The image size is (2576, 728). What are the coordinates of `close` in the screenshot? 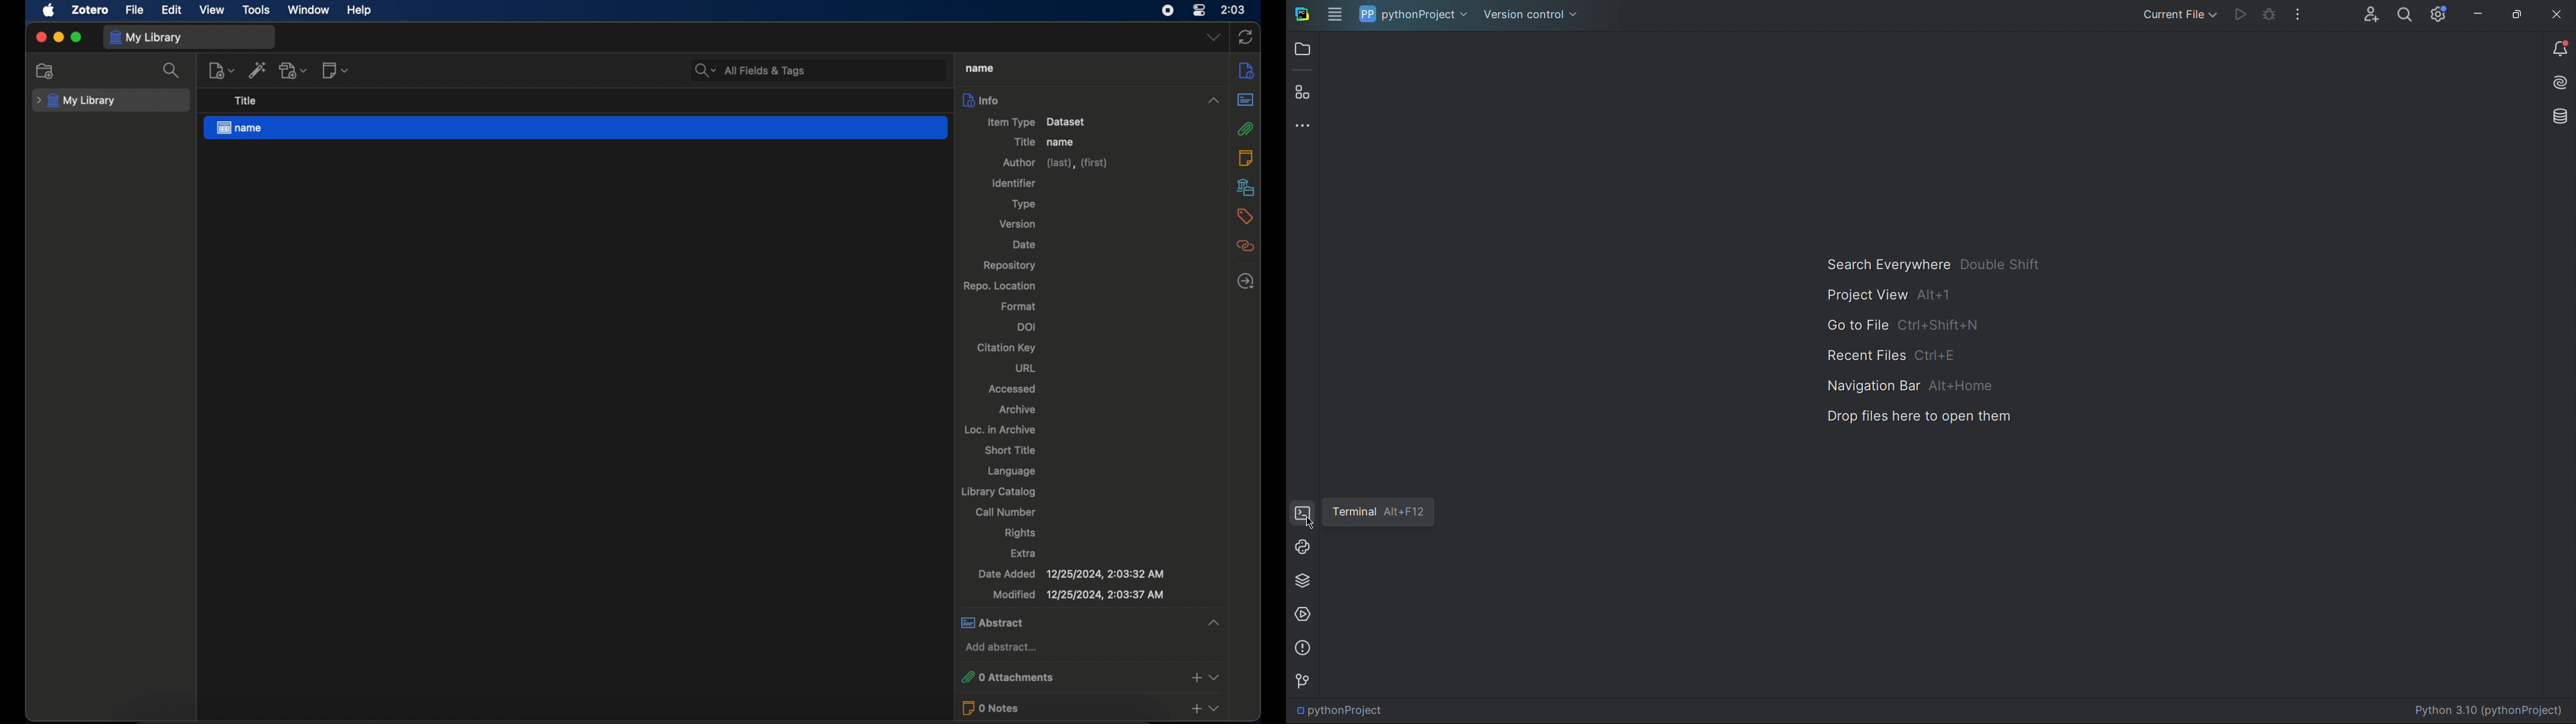 It's located at (41, 38).